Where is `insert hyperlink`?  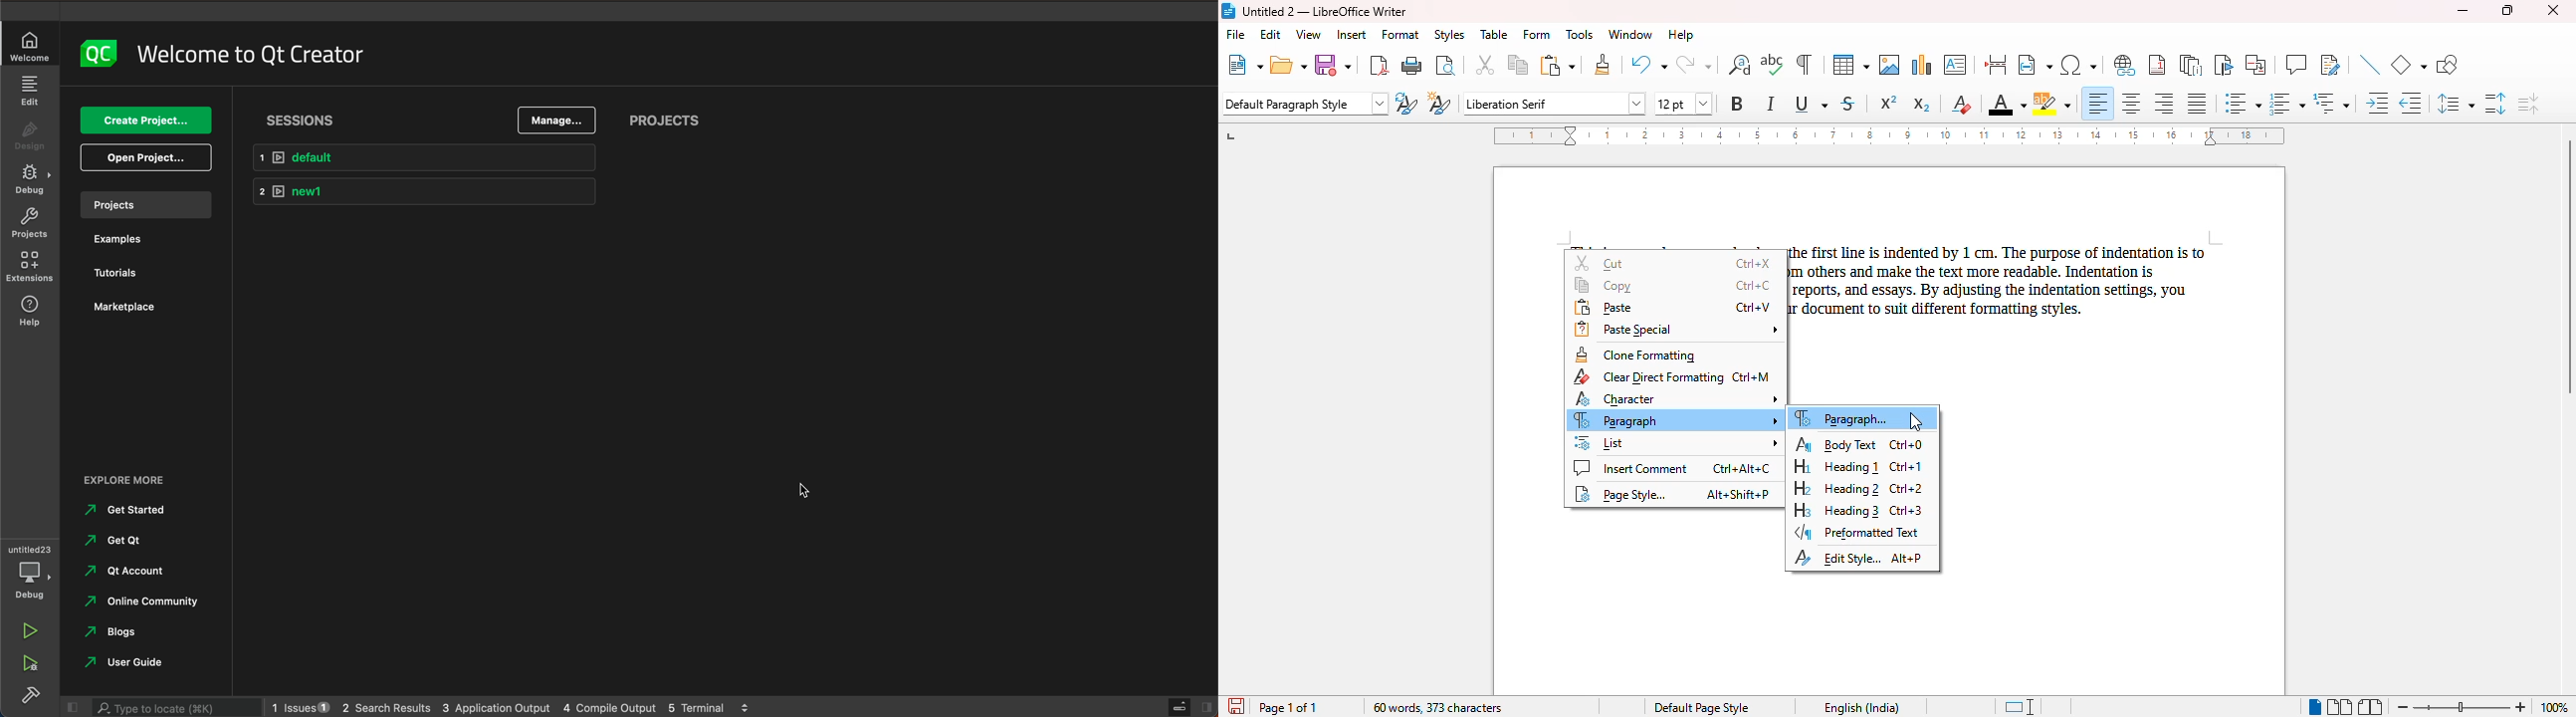
insert hyperlink is located at coordinates (2125, 66).